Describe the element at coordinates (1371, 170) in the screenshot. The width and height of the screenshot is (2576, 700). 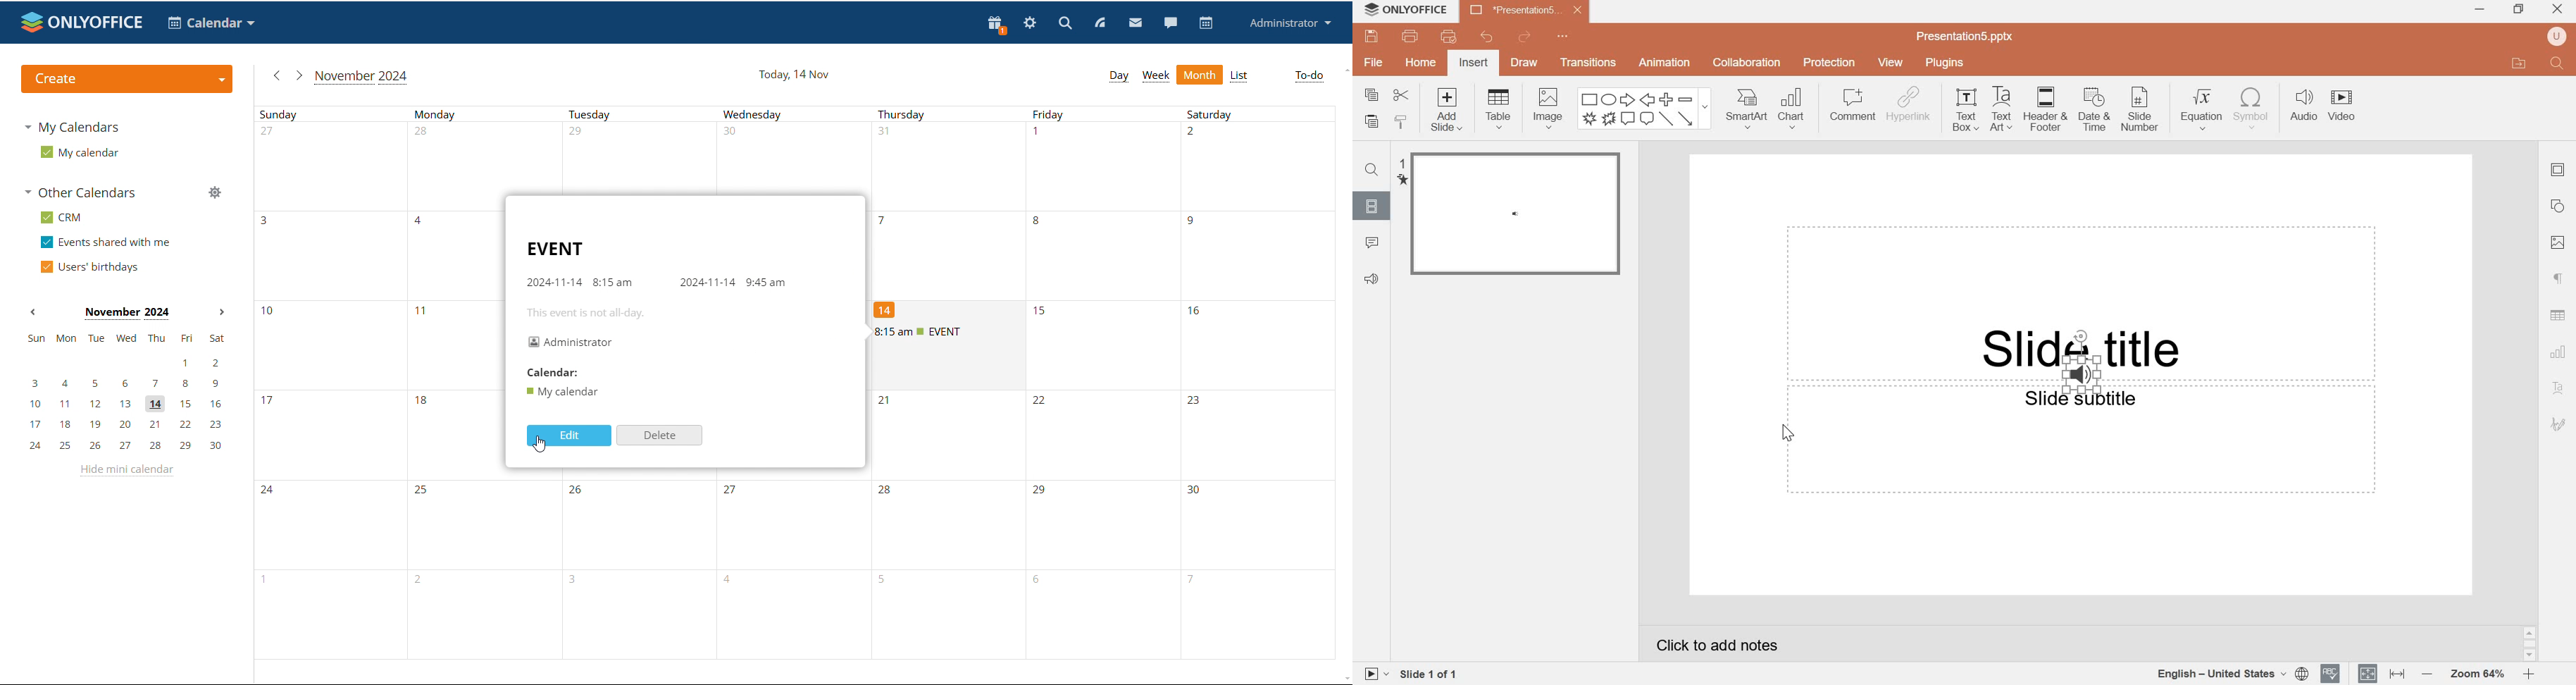
I see `find` at that location.